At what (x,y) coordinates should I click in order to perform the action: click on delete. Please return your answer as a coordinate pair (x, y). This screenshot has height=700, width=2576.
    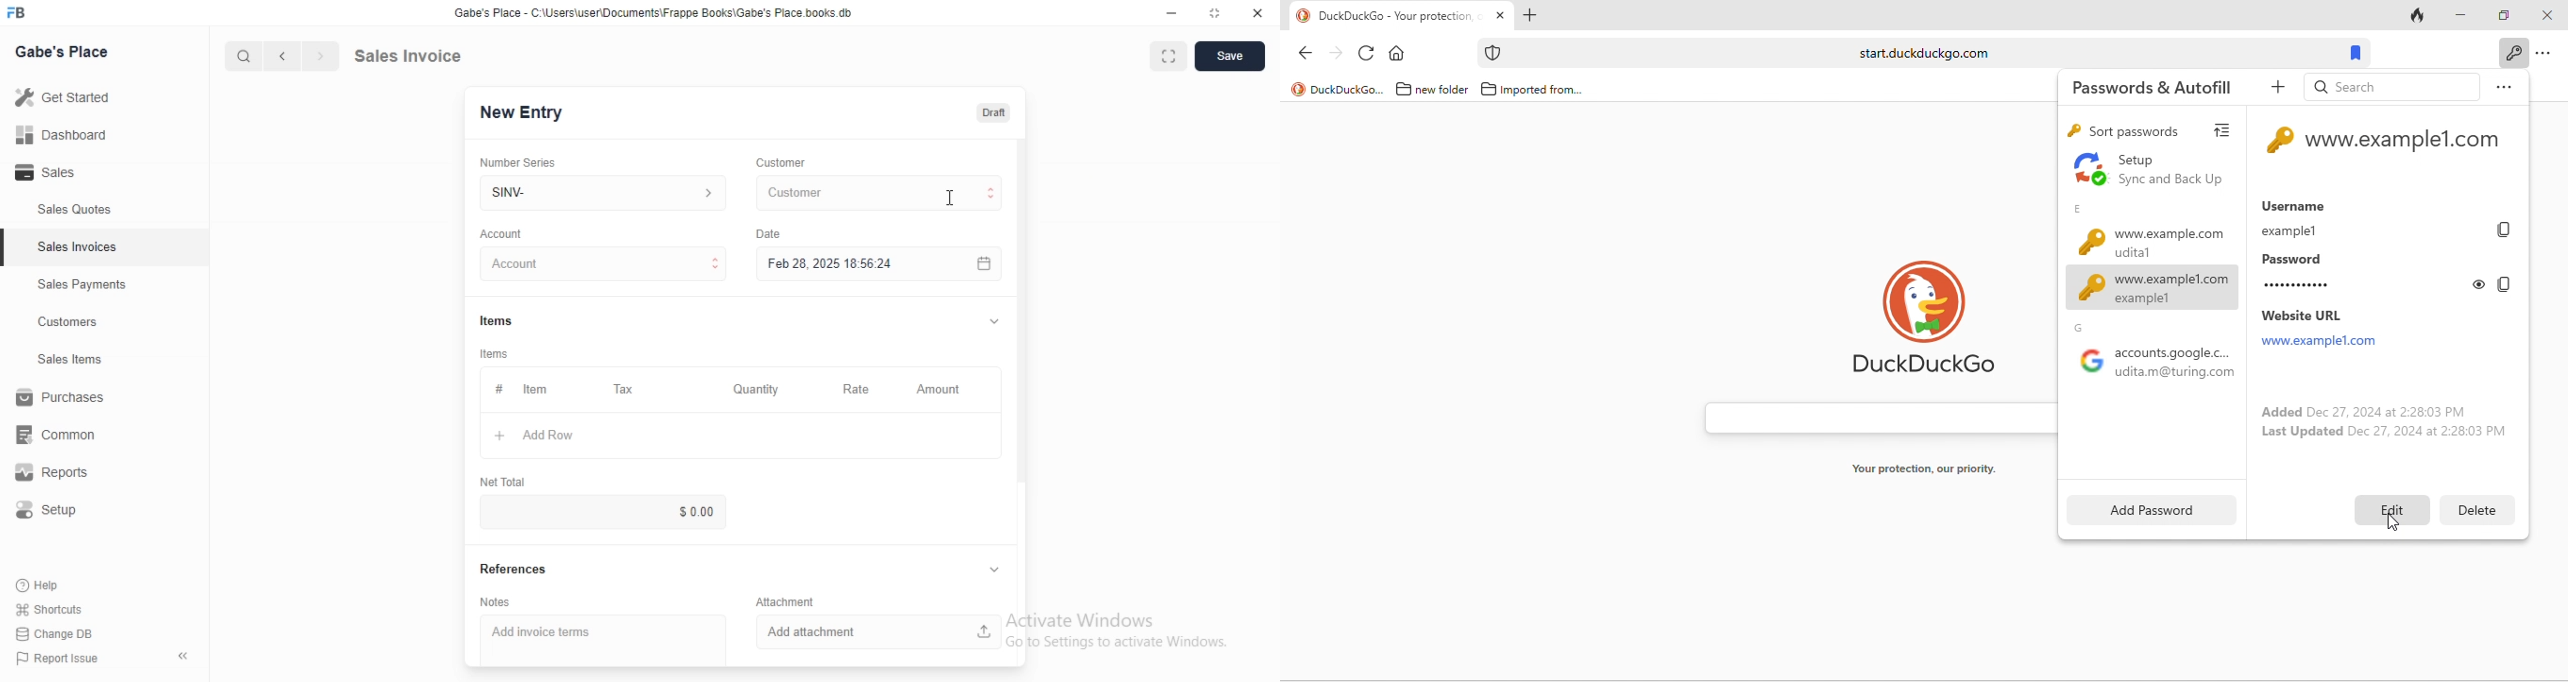
    Looking at the image, I should click on (2476, 510).